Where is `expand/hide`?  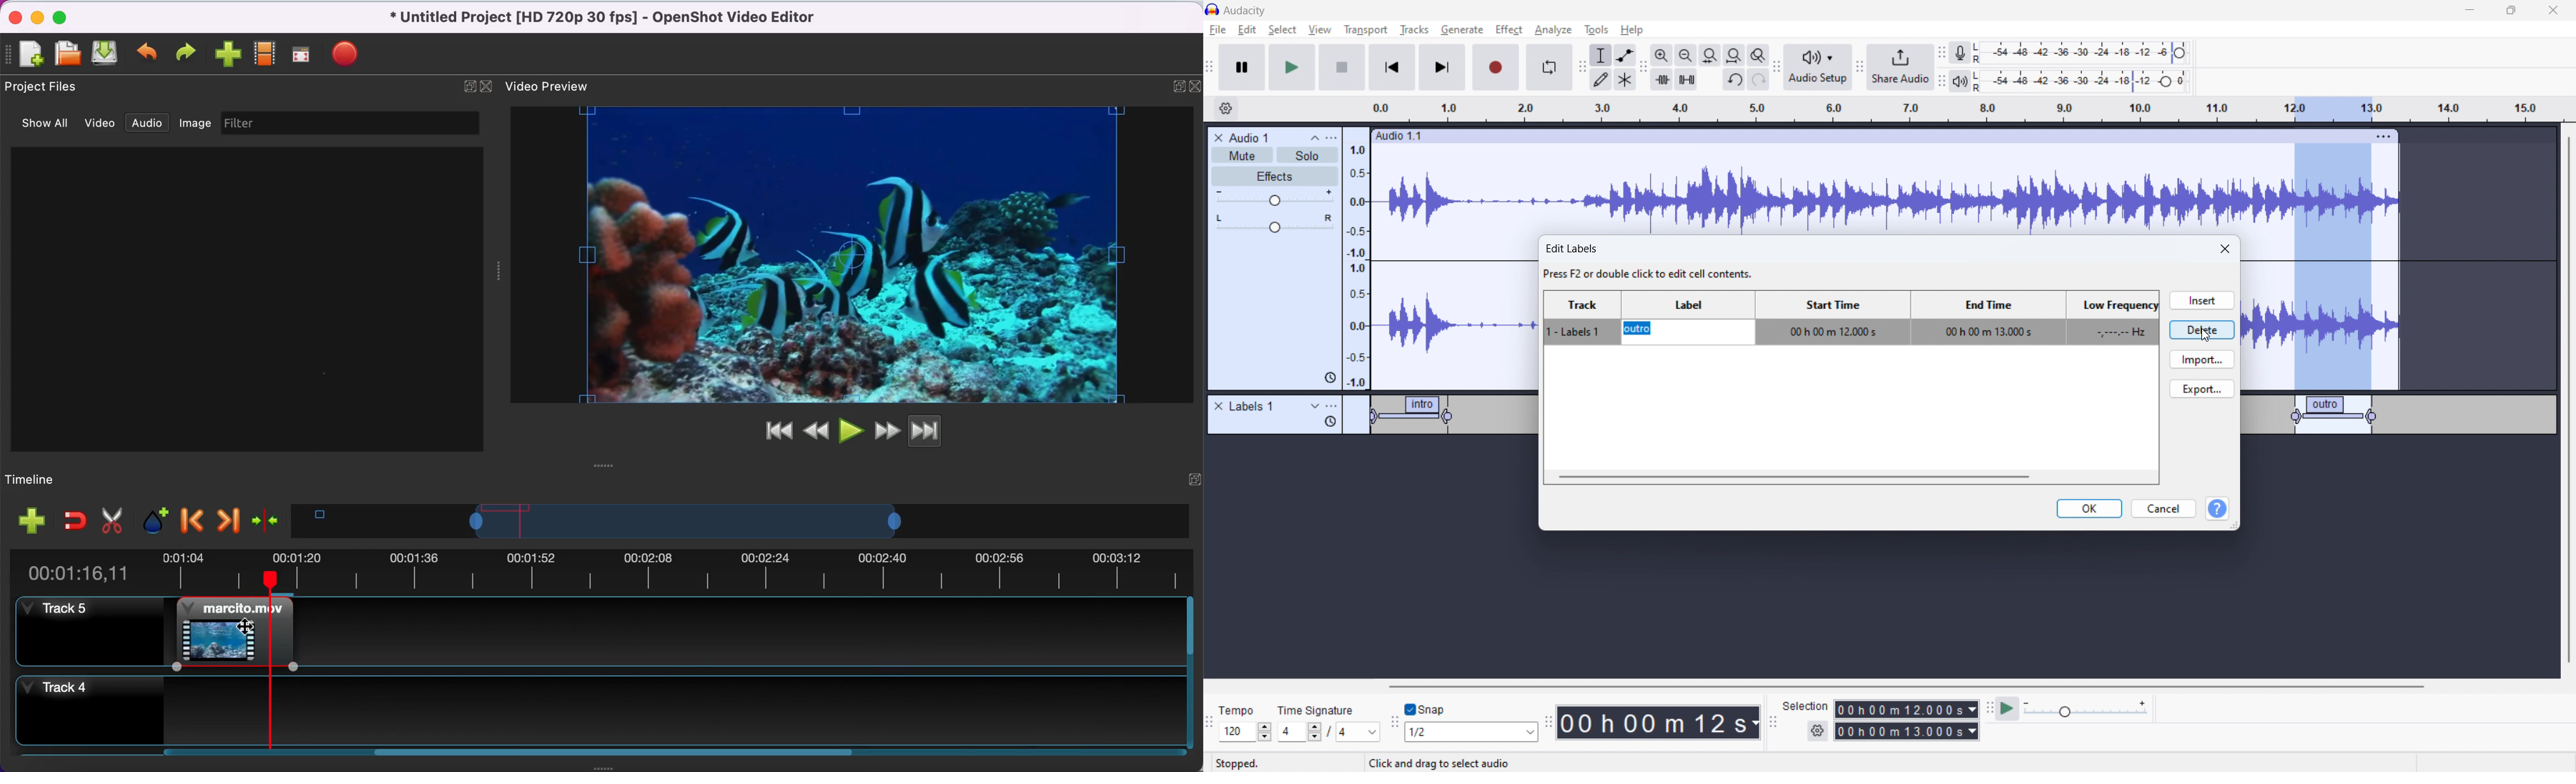
expand/hide is located at coordinates (463, 88).